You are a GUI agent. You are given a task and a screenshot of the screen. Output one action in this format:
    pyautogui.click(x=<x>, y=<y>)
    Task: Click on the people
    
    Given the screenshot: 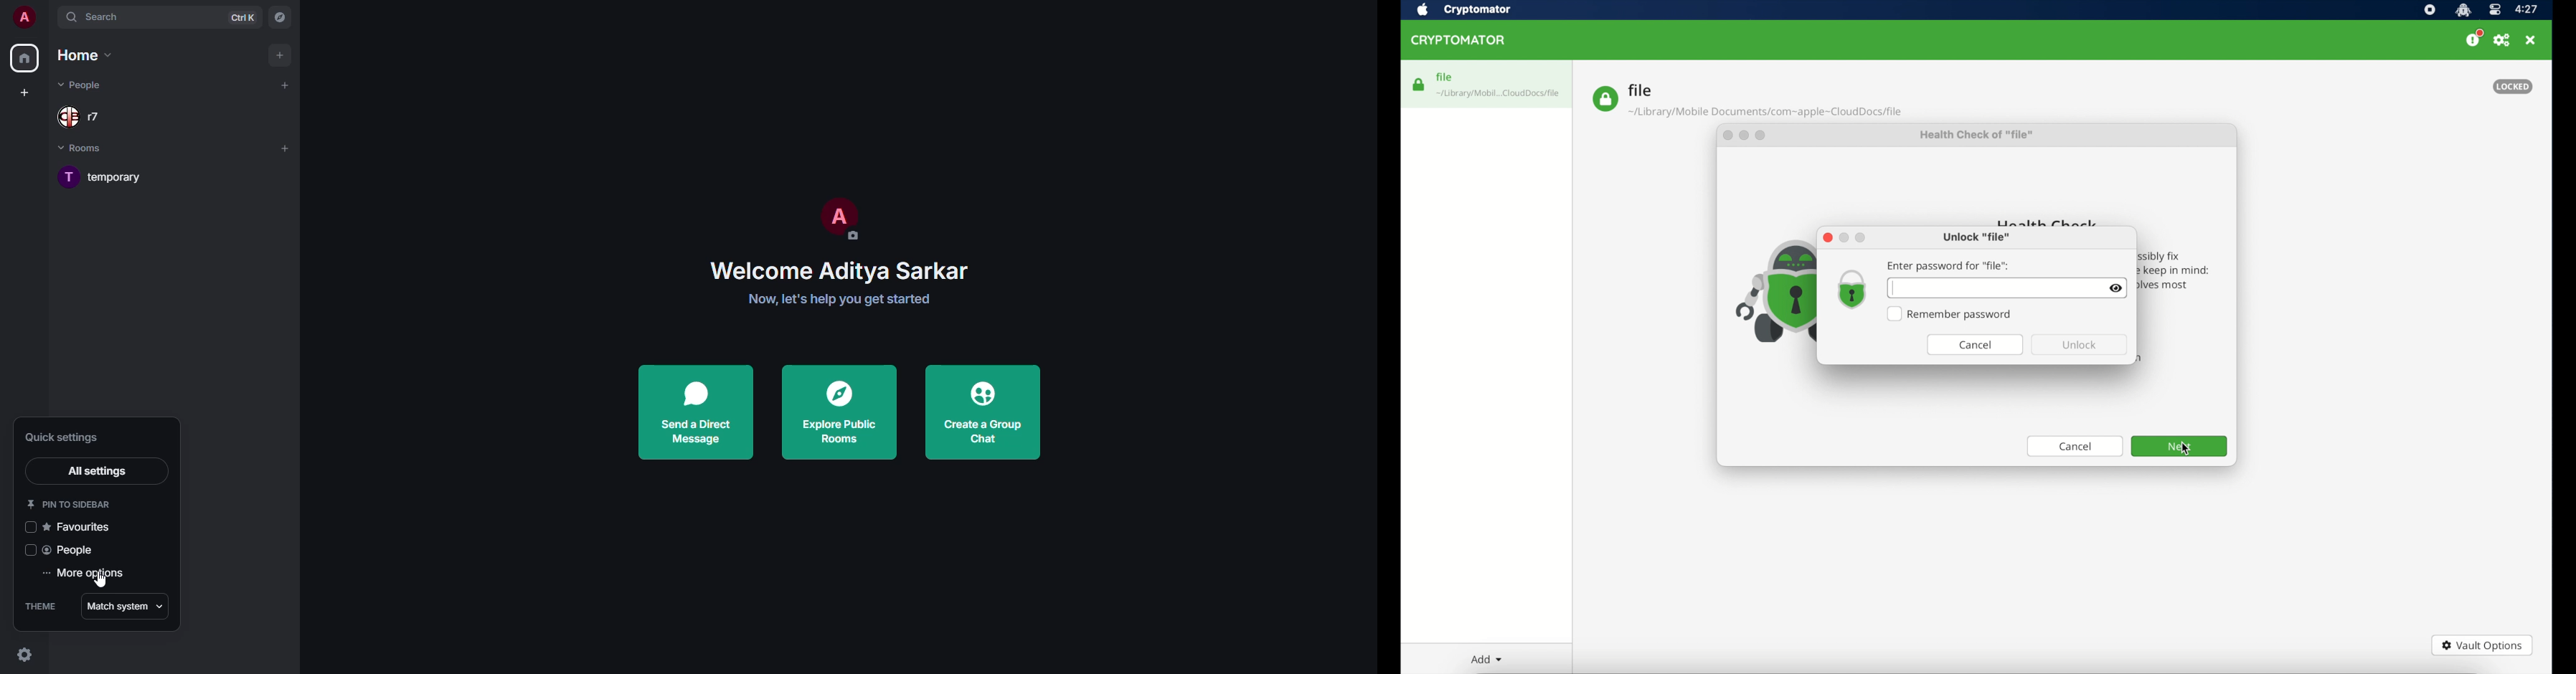 What is the action you would take?
    pyautogui.click(x=71, y=551)
    